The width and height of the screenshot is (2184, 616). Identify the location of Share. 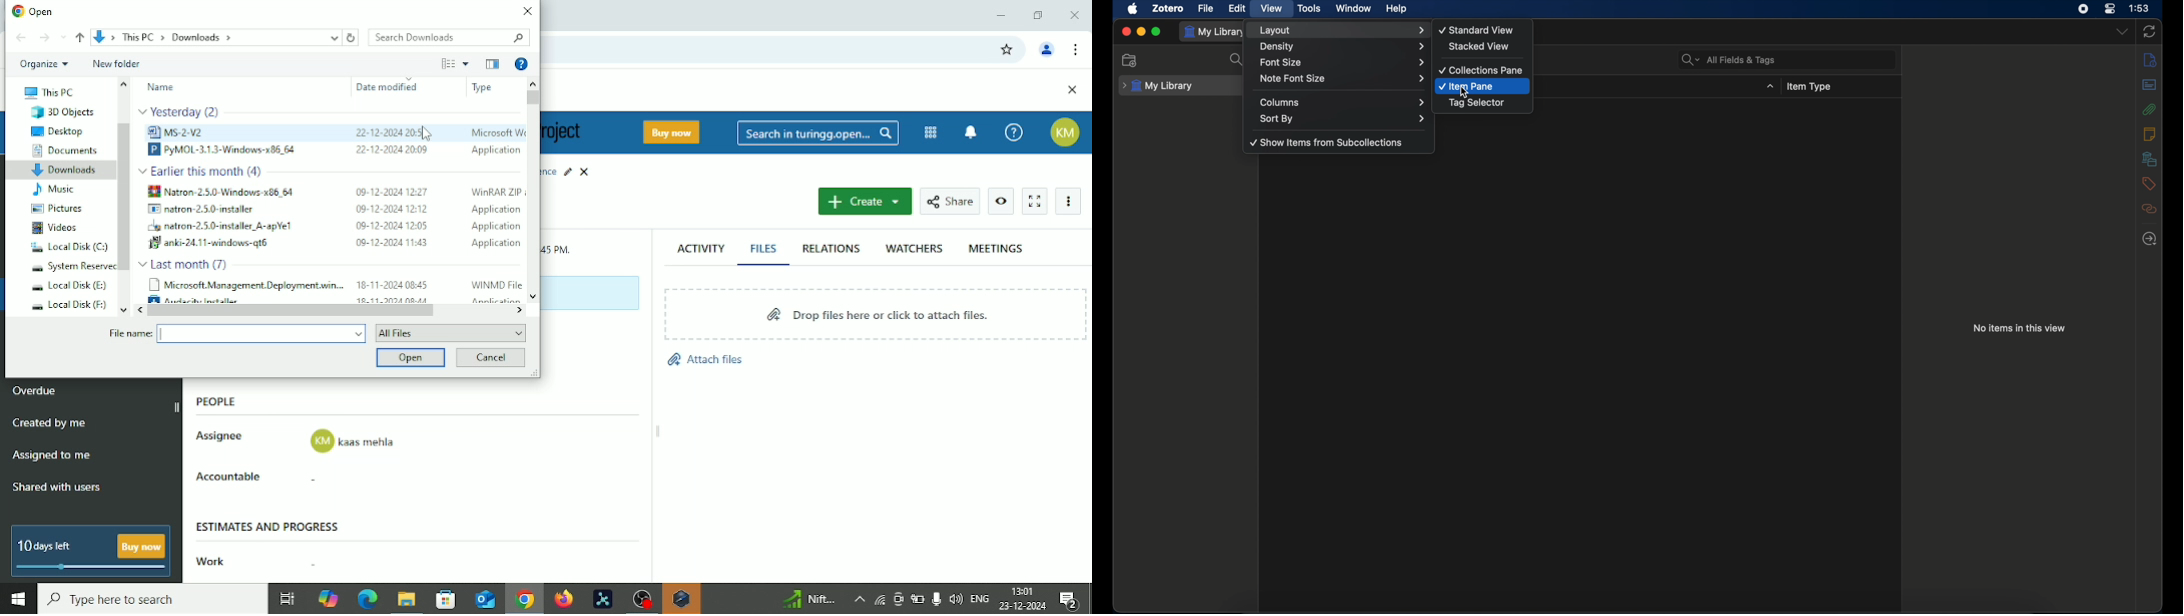
(950, 200).